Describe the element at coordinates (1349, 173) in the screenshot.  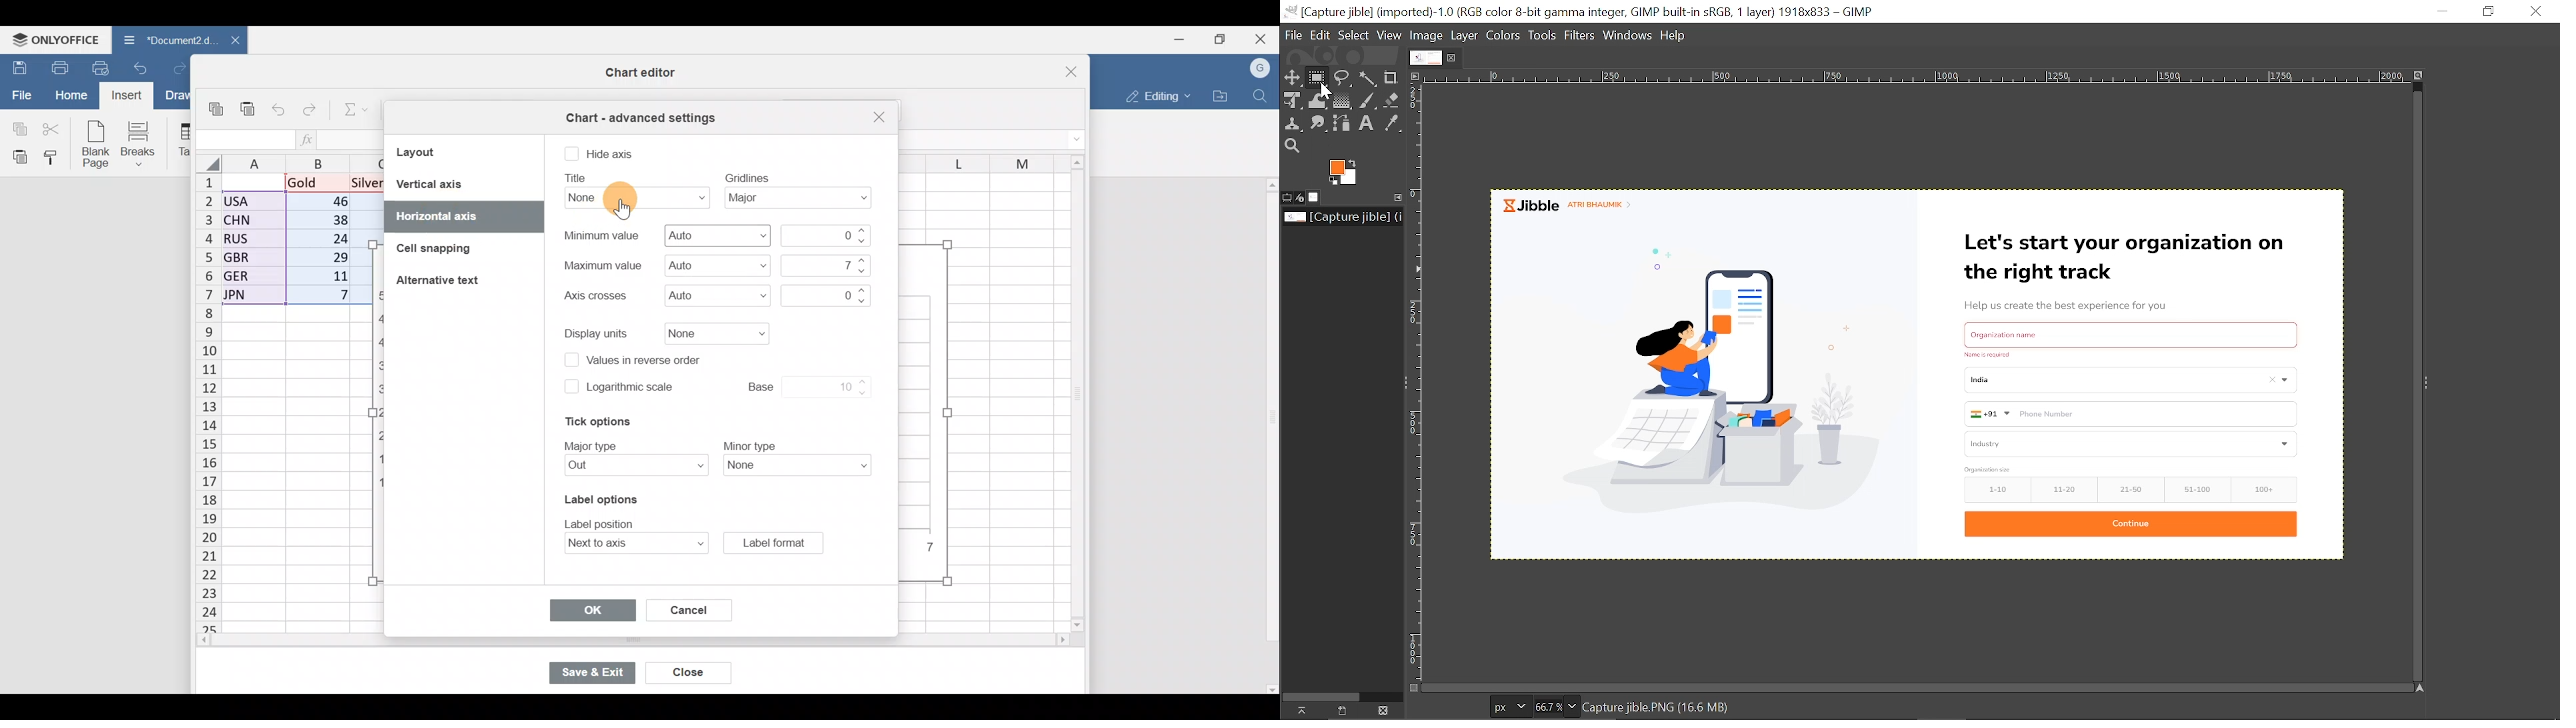
I see `The active background color` at that location.